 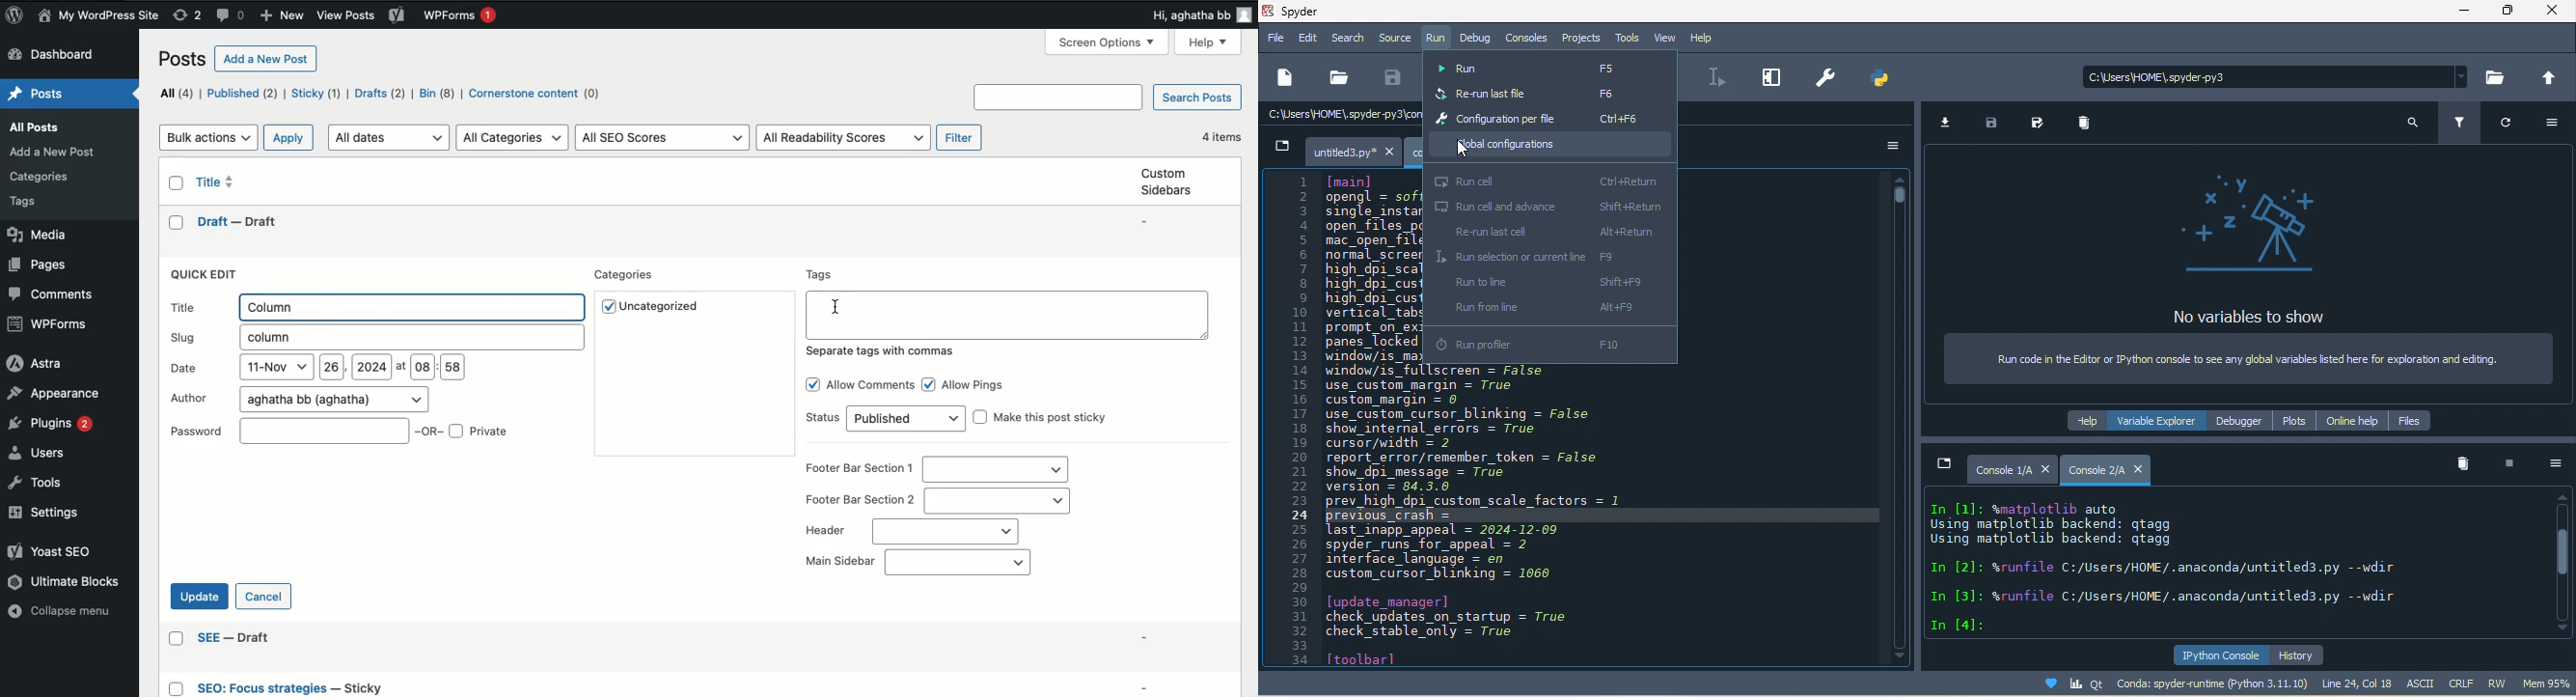 I want to click on Published, so click(x=243, y=94).